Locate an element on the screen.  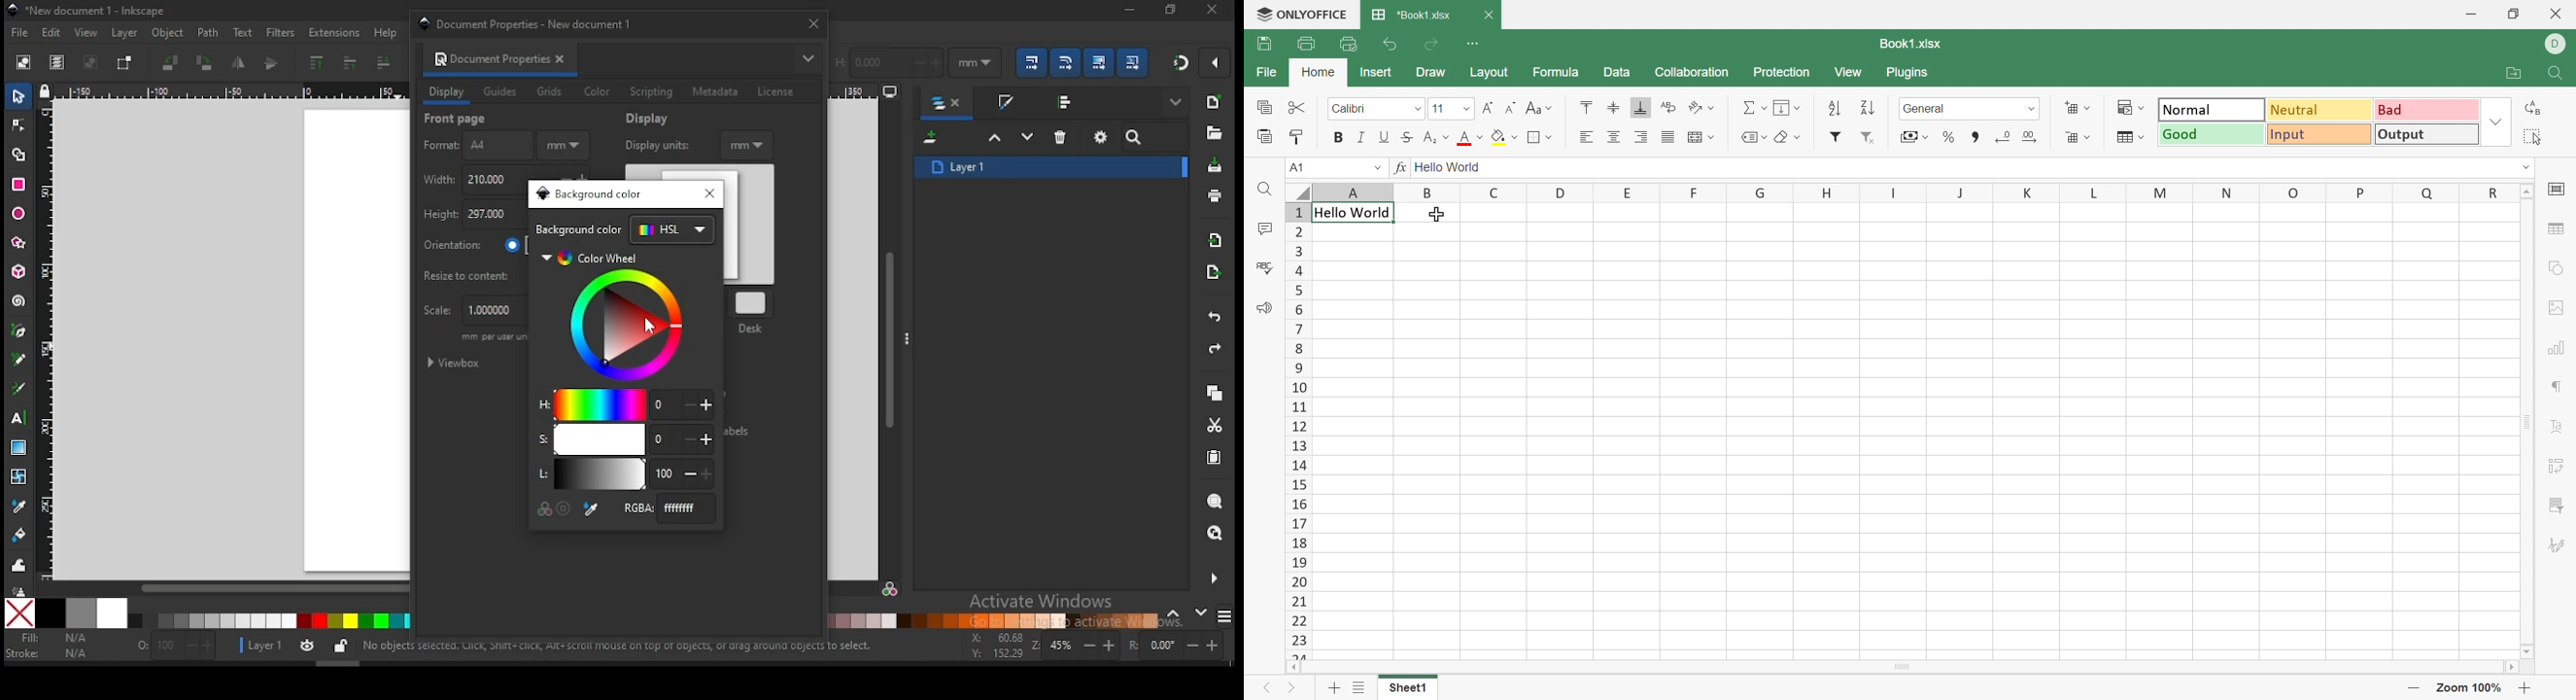
edit is located at coordinates (54, 33).